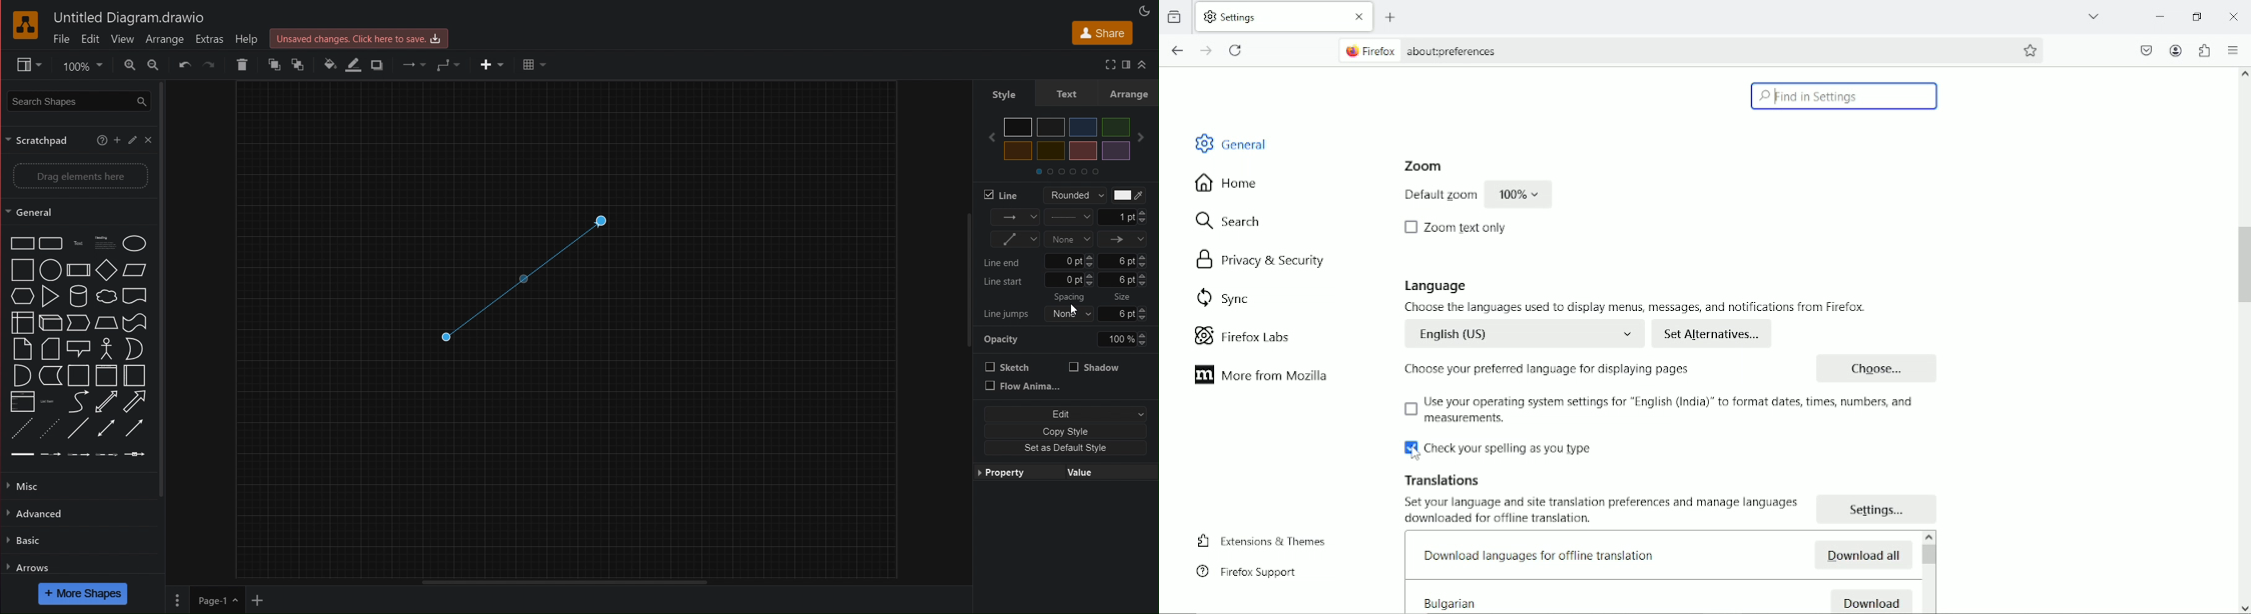 The width and height of the screenshot is (2268, 616). I want to click on Add, so click(117, 139).